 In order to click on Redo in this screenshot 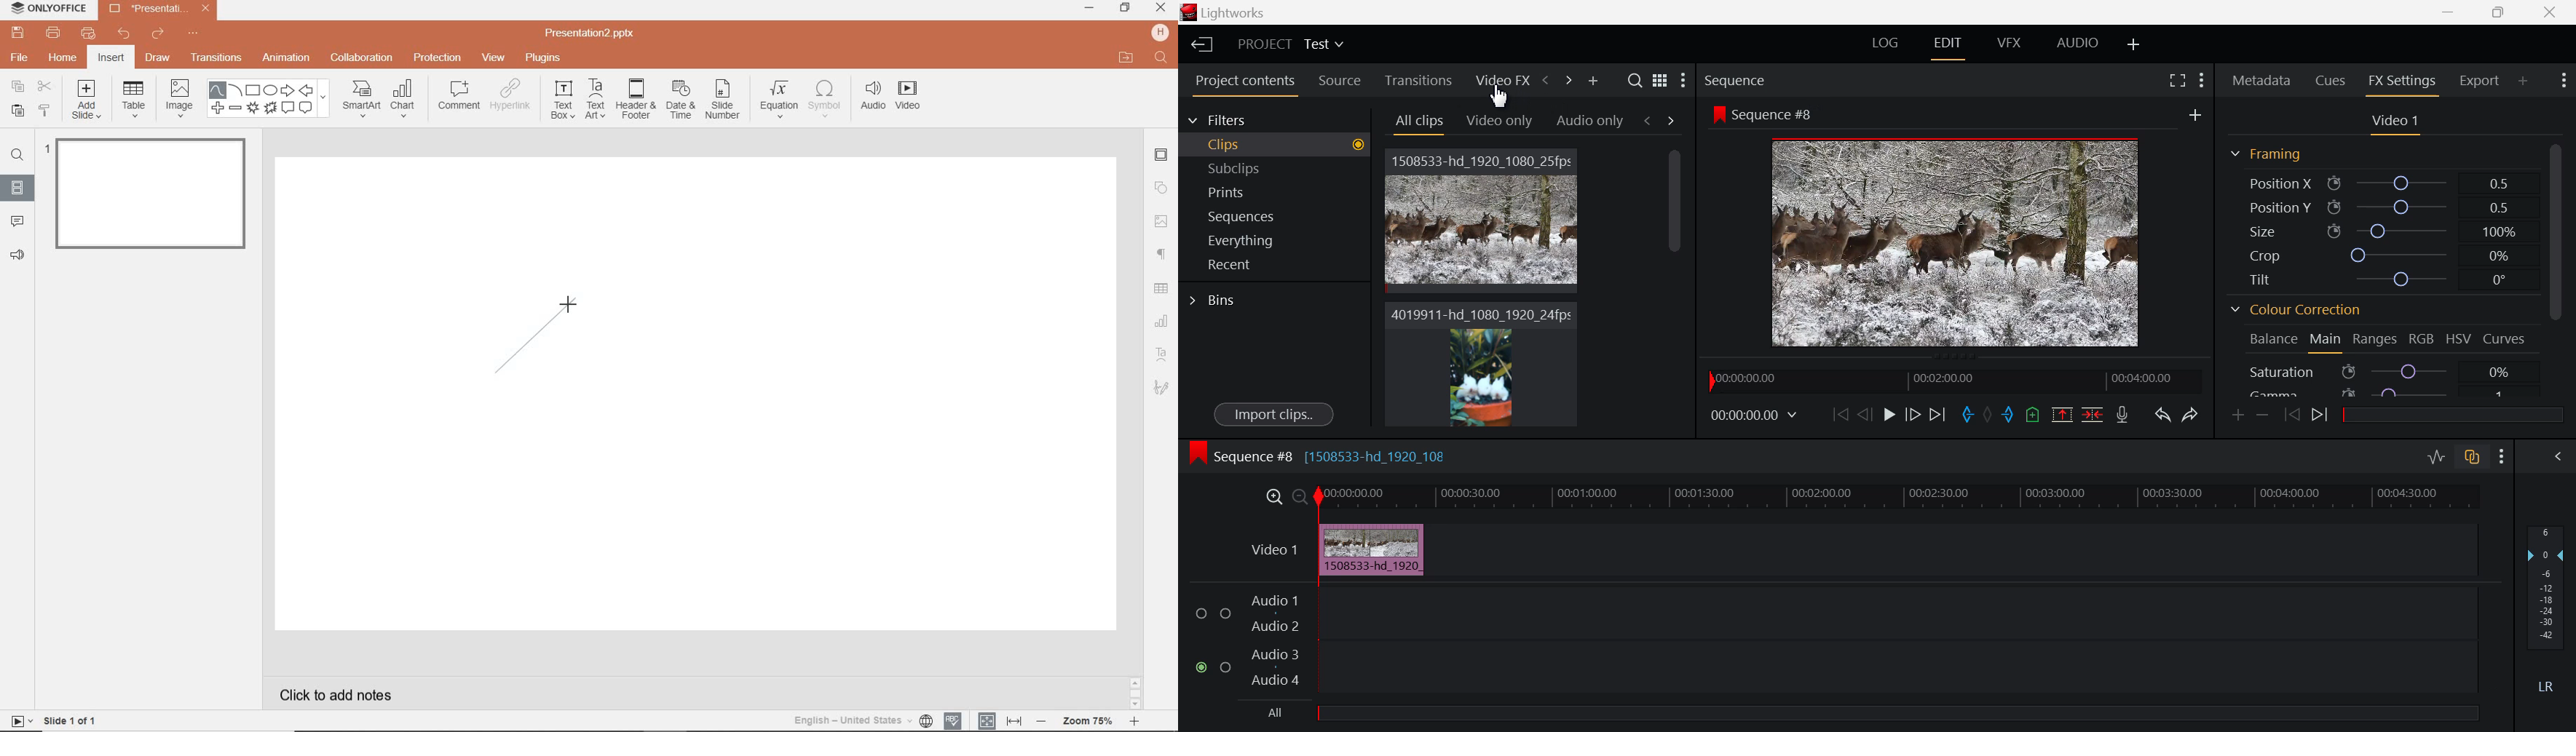, I will do `click(2192, 415)`.